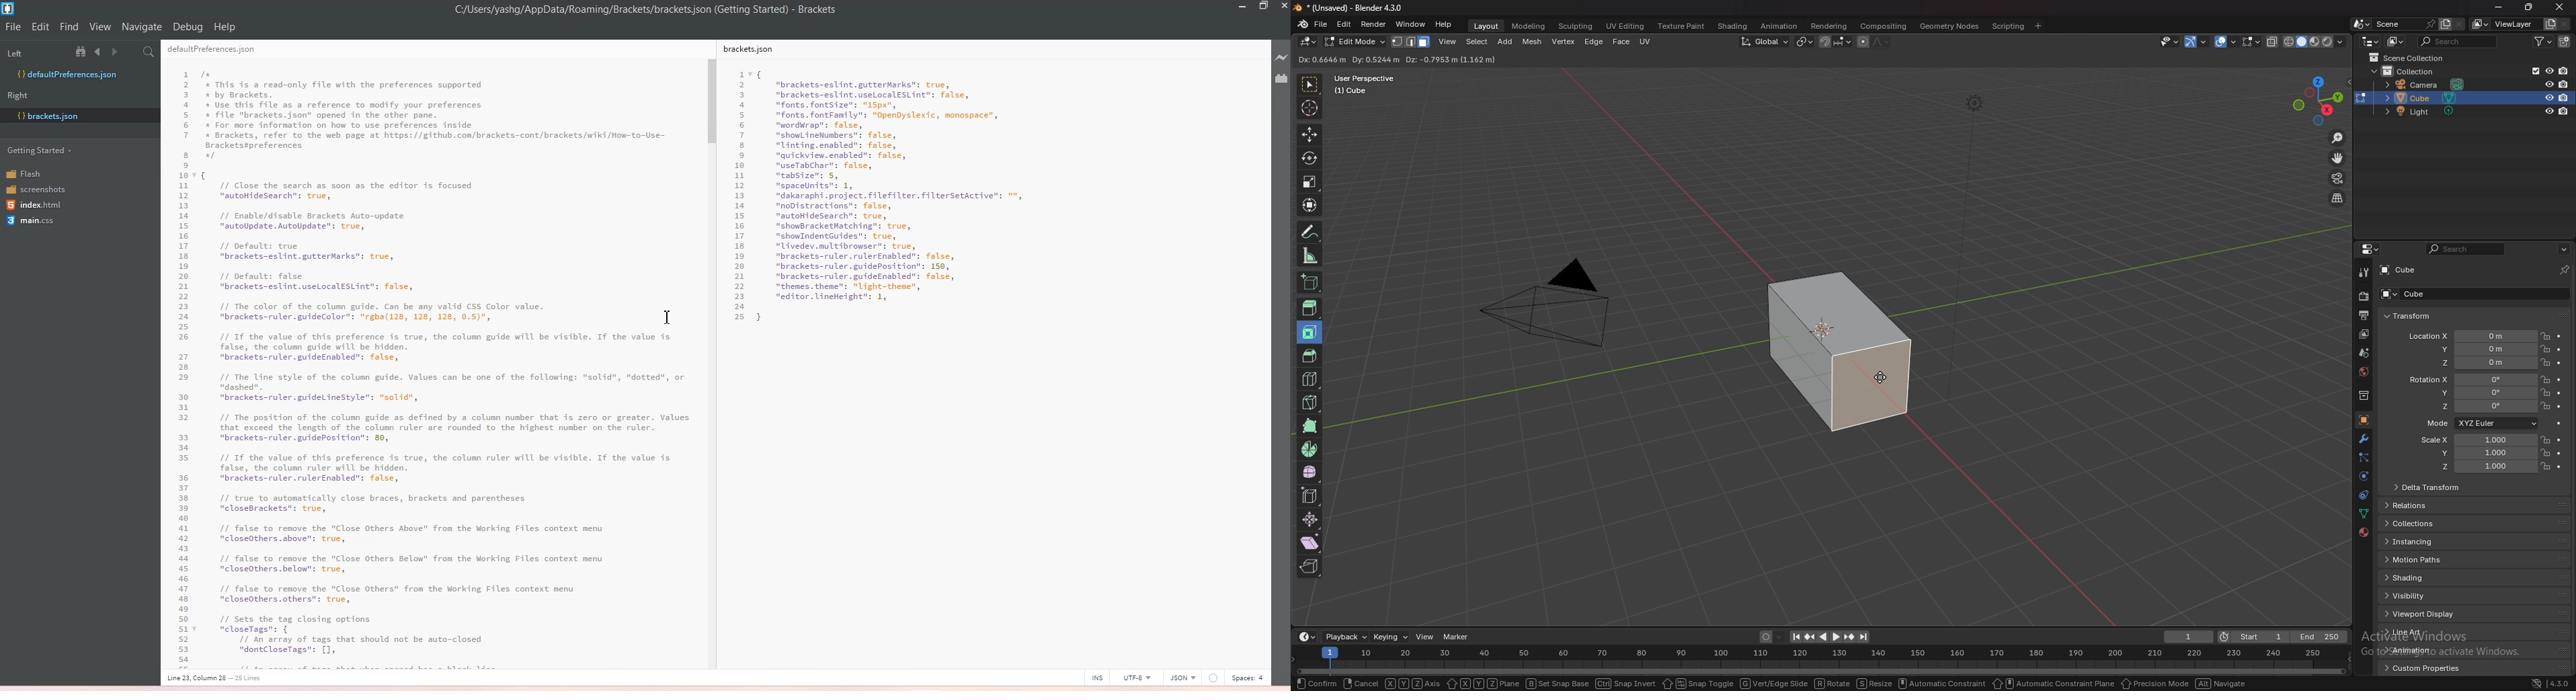 This screenshot has height=700, width=2576. What do you see at coordinates (100, 52) in the screenshot?
I see `Navigate Backwards` at bounding box center [100, 52].